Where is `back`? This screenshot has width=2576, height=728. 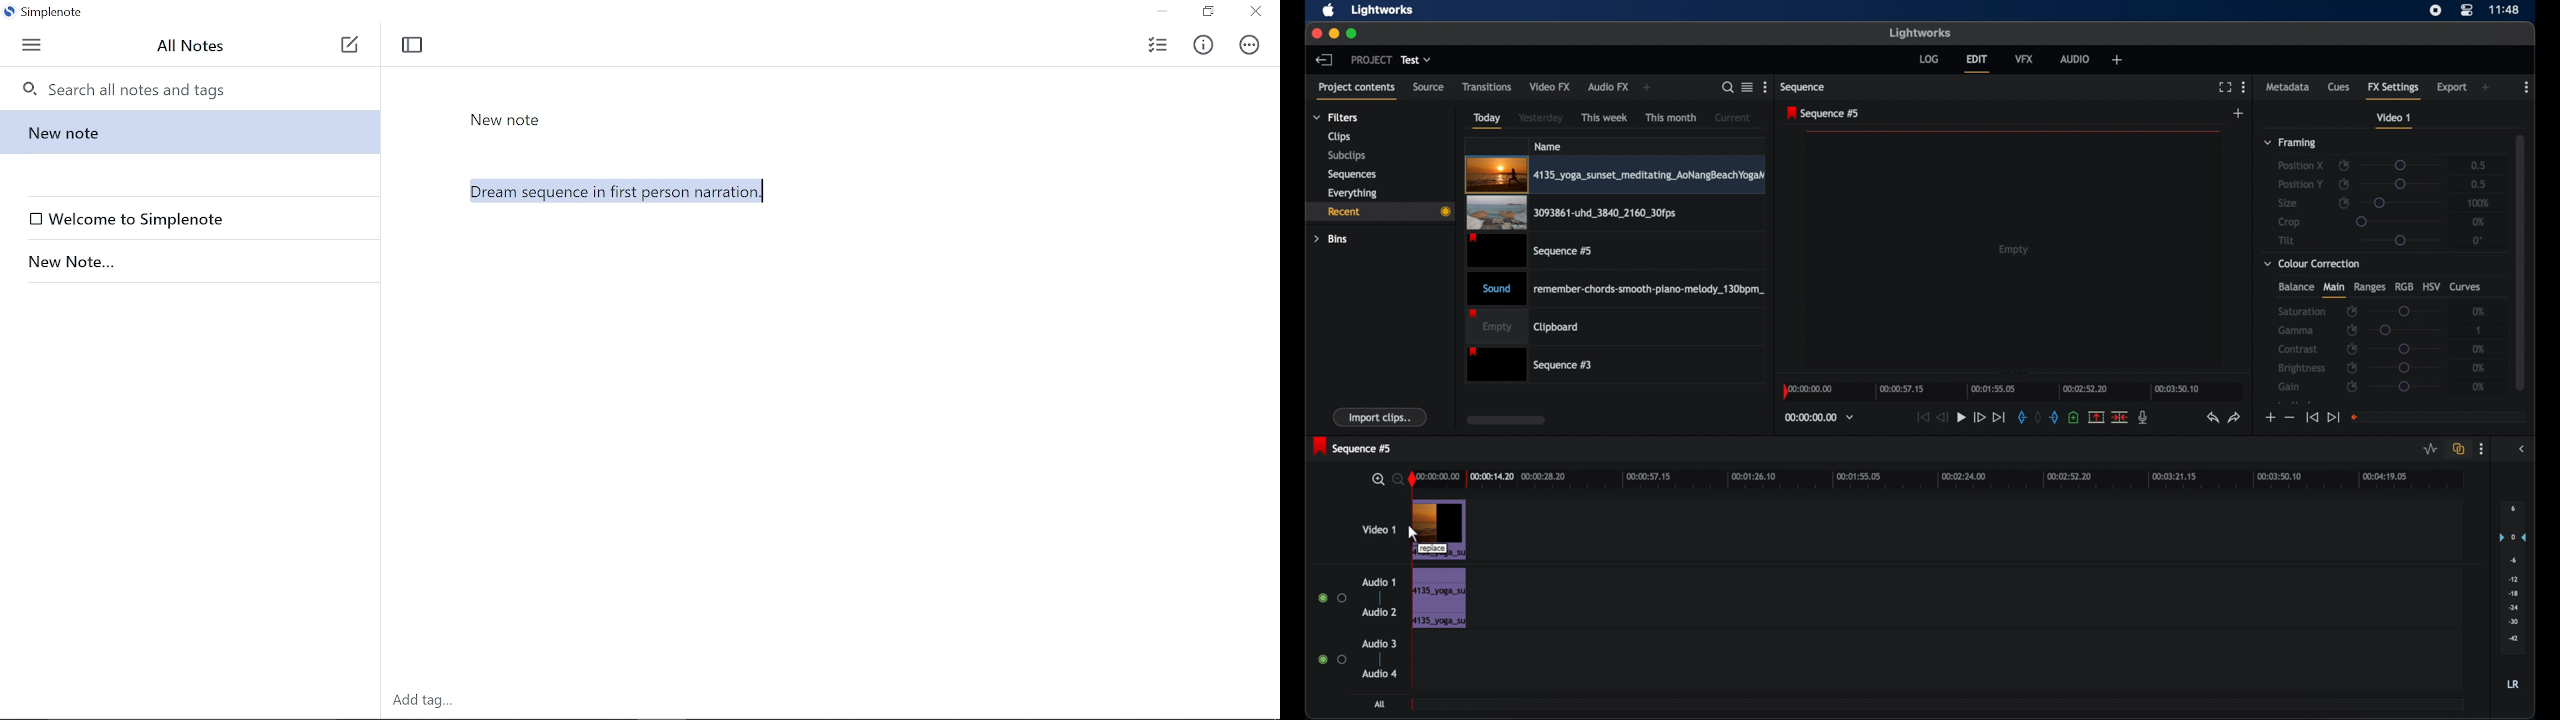 back is located at coordinates (1324, 59).